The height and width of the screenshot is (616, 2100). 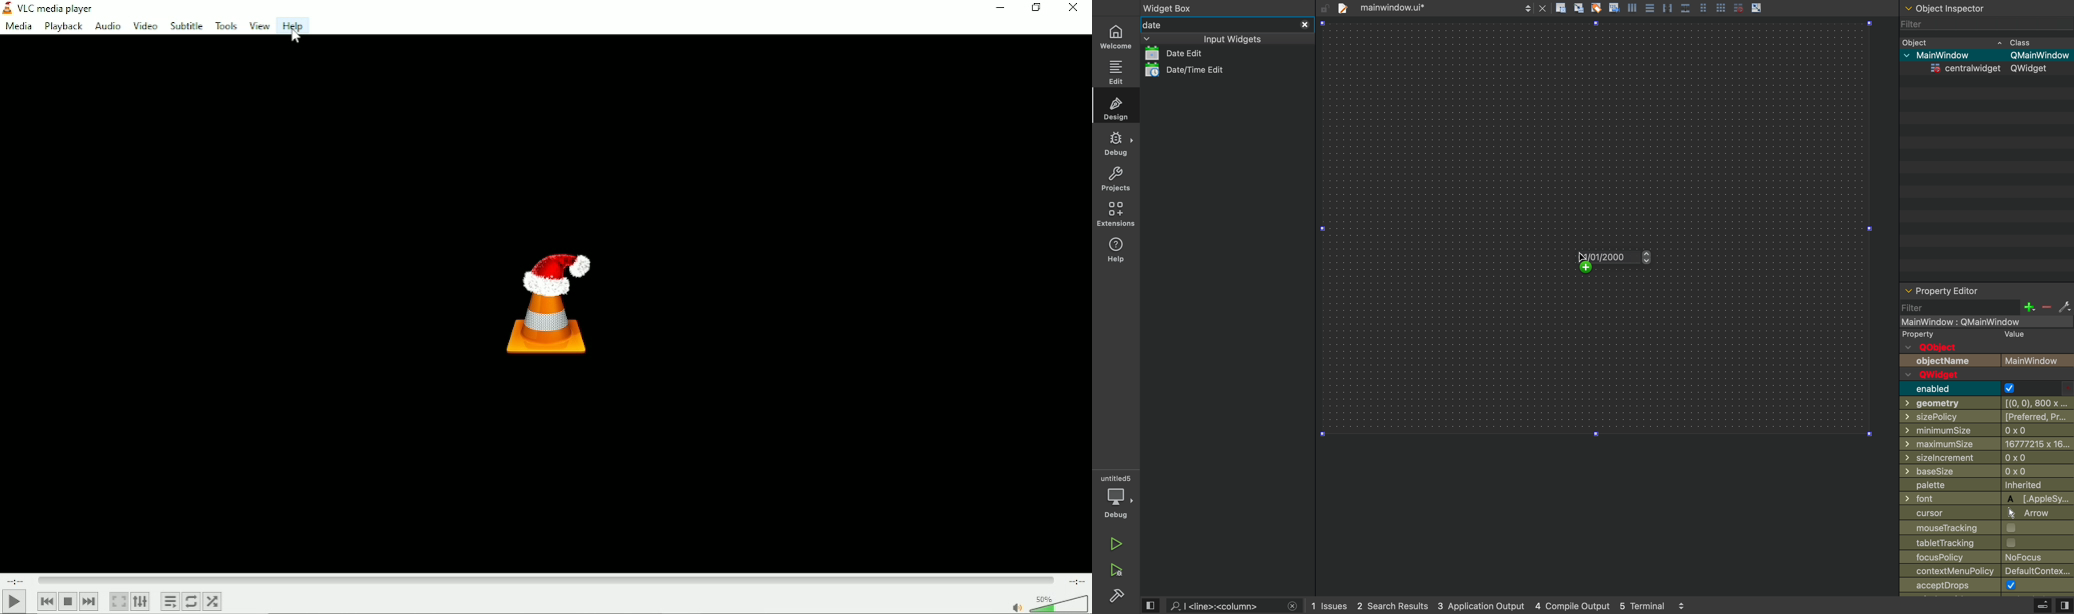 I want to click on maximumsize, so click(x=1987, y=445).